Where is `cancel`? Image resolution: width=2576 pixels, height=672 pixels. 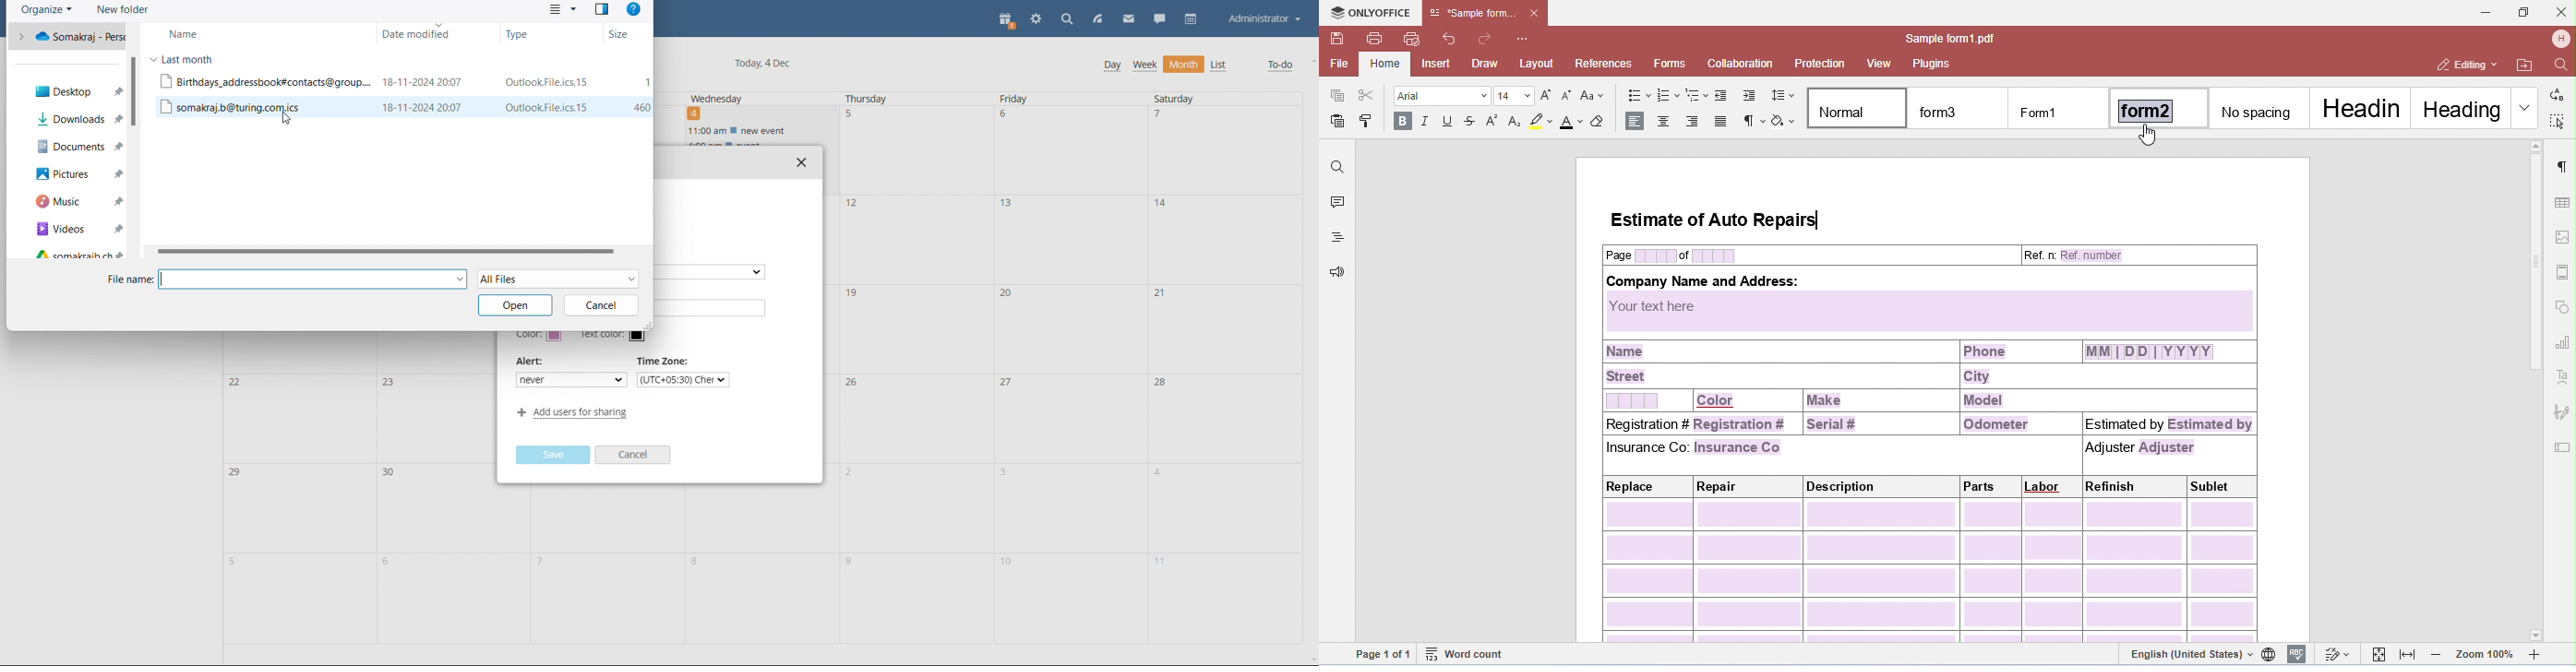
cancel is located at coordinates (600, 305).